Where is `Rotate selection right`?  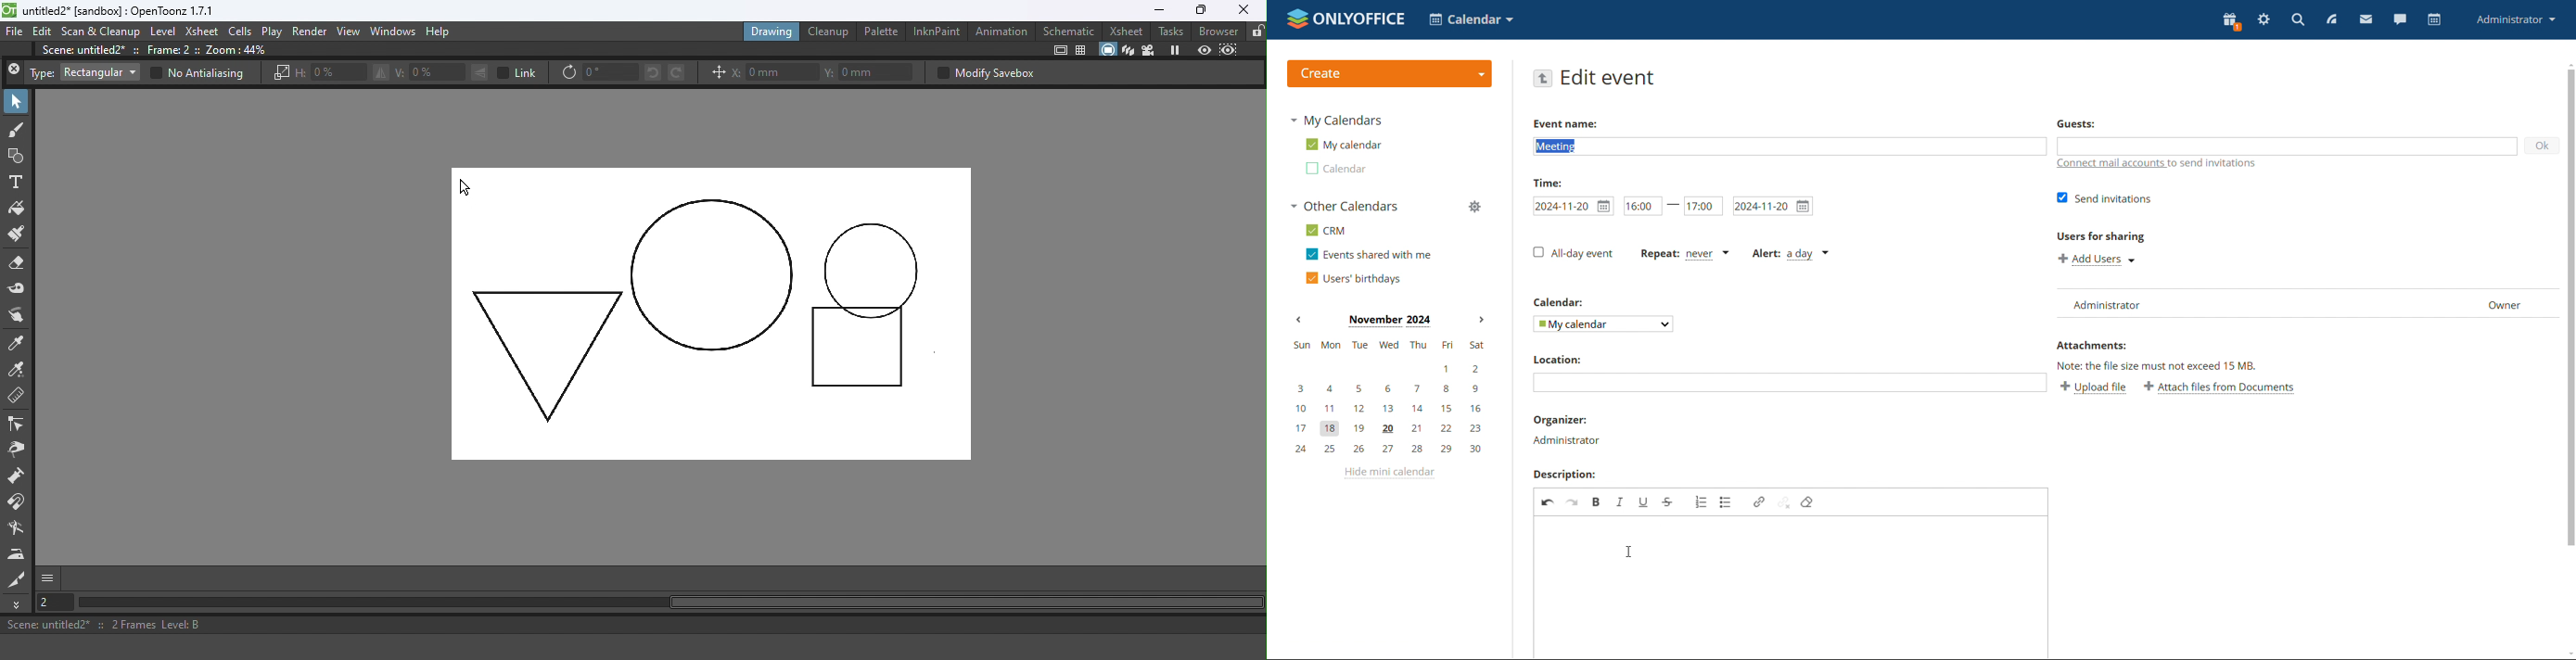
Rotate selection right is located at coordinates (677, 71).